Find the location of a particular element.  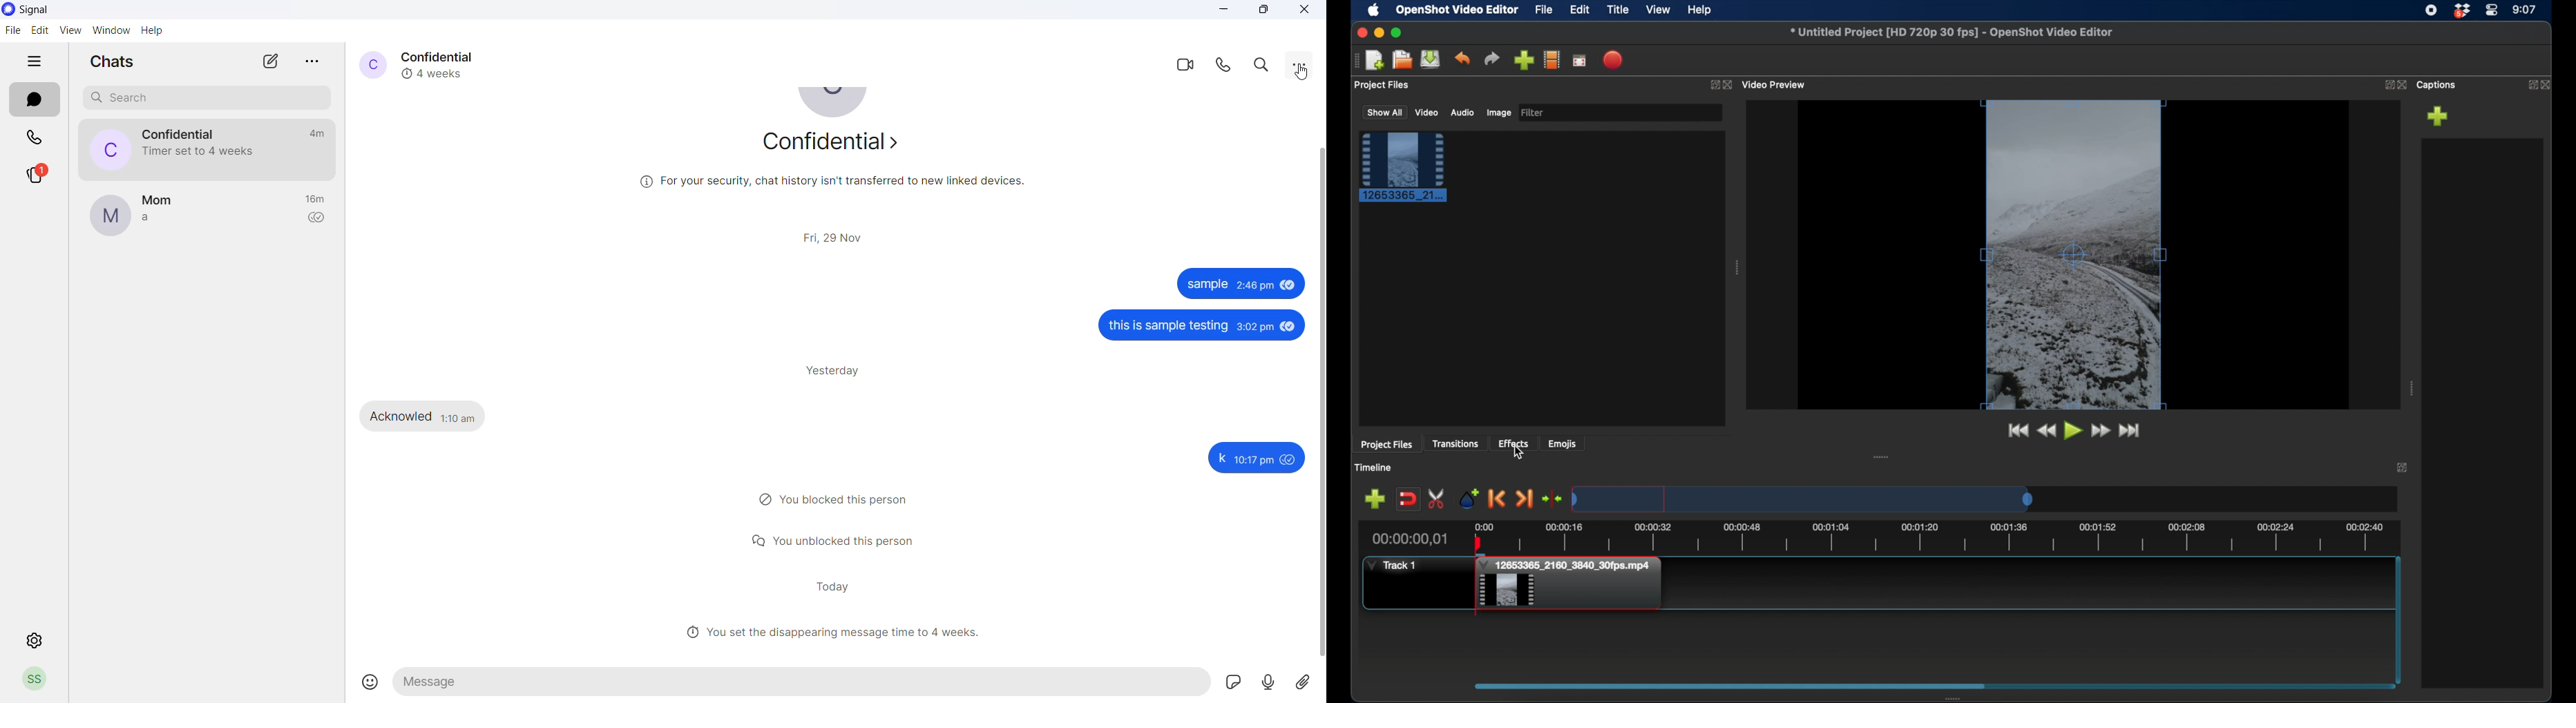

settings is located at coordinates (36, 642).